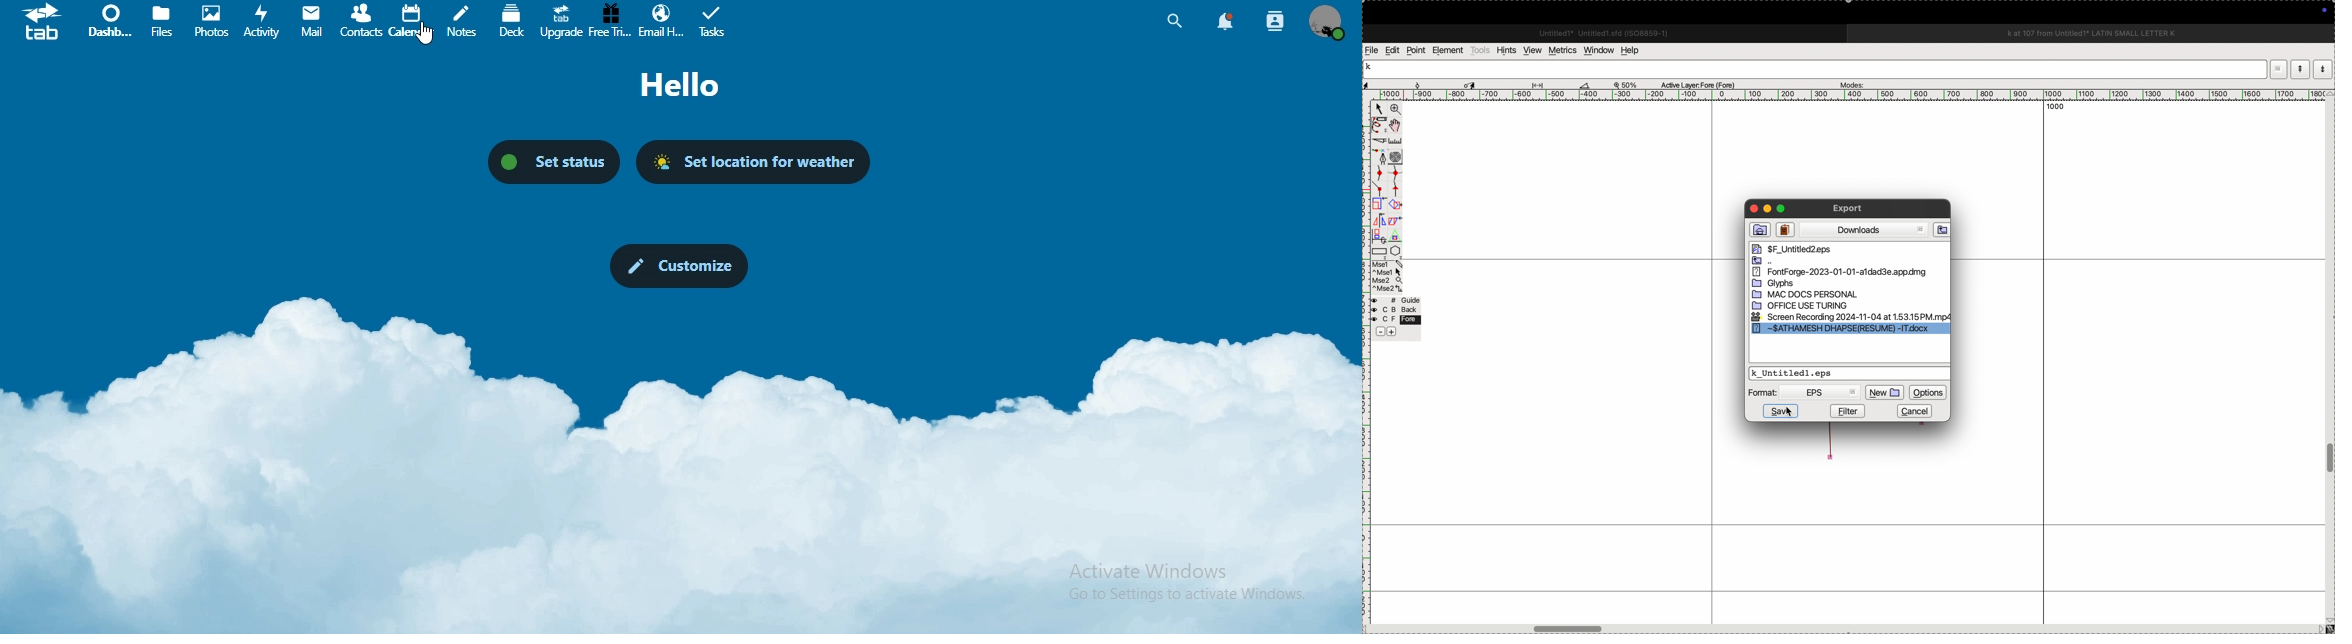 The height and width of the screenshot is (644, 2352). I want to click on save, so click(1780, 411).